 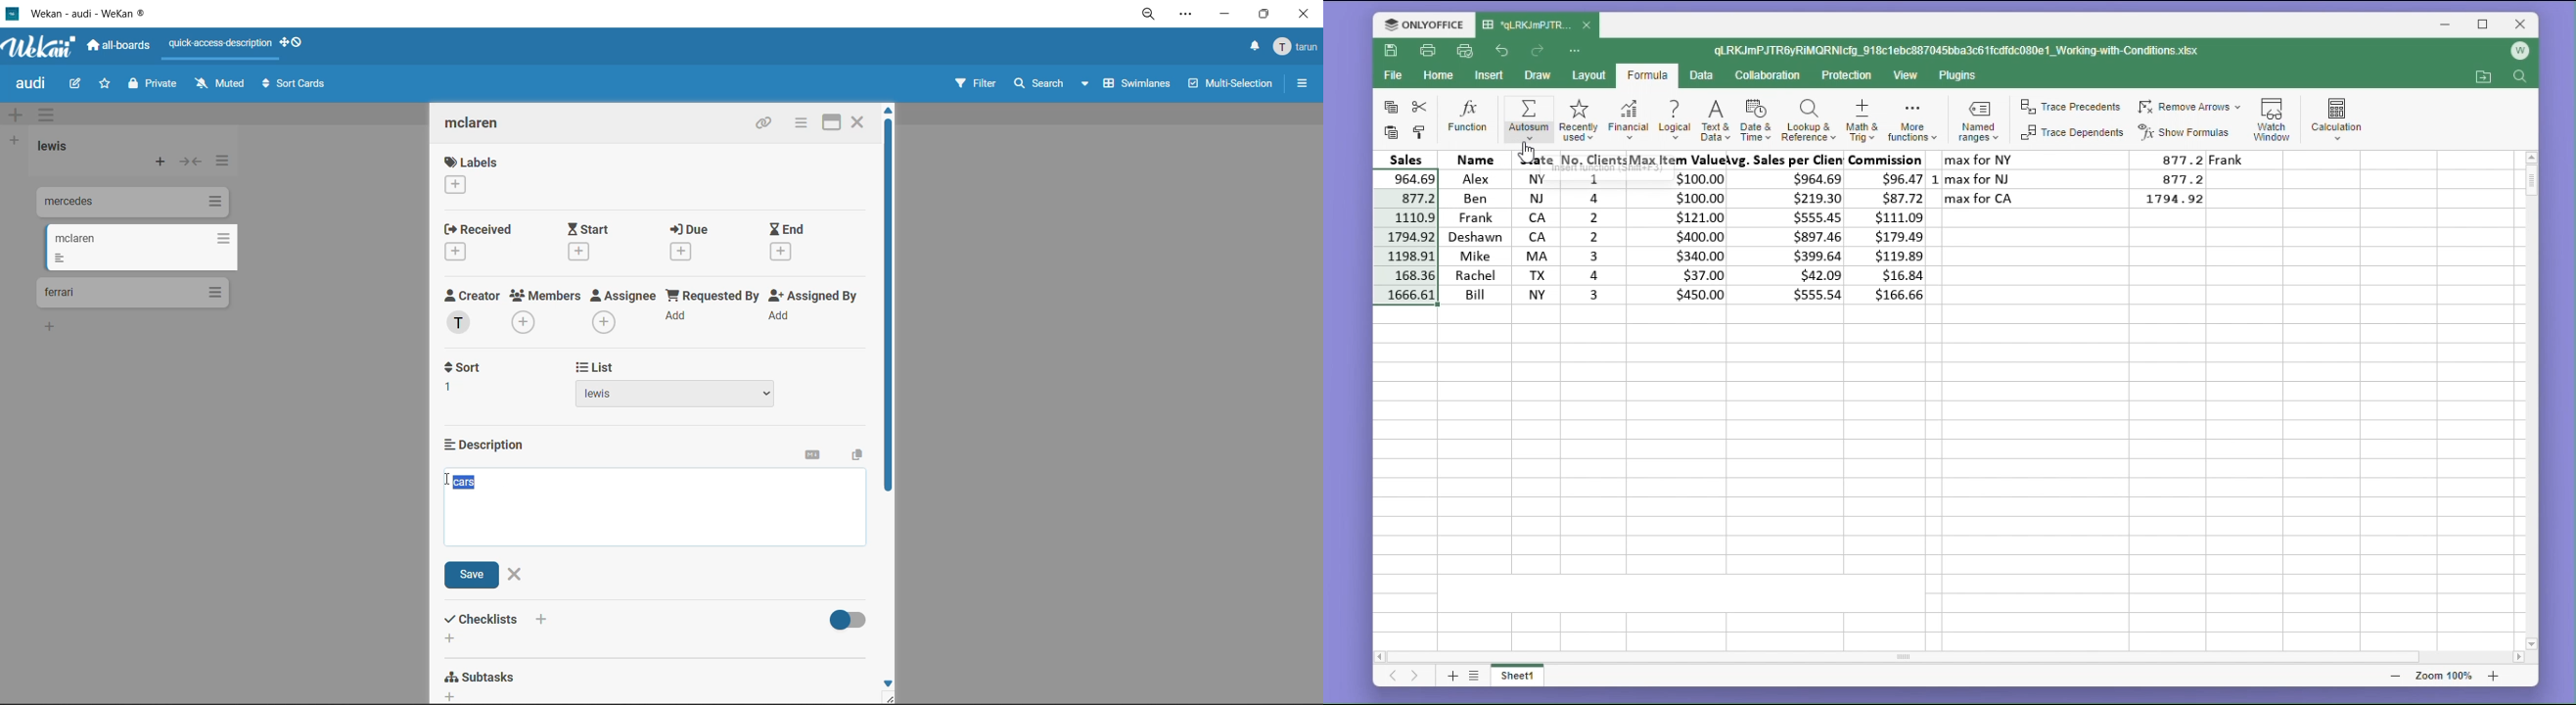 What do you see at coordinates (500, 628) in the screenshot?
I see `checklists` at bounding box center [500, 628].